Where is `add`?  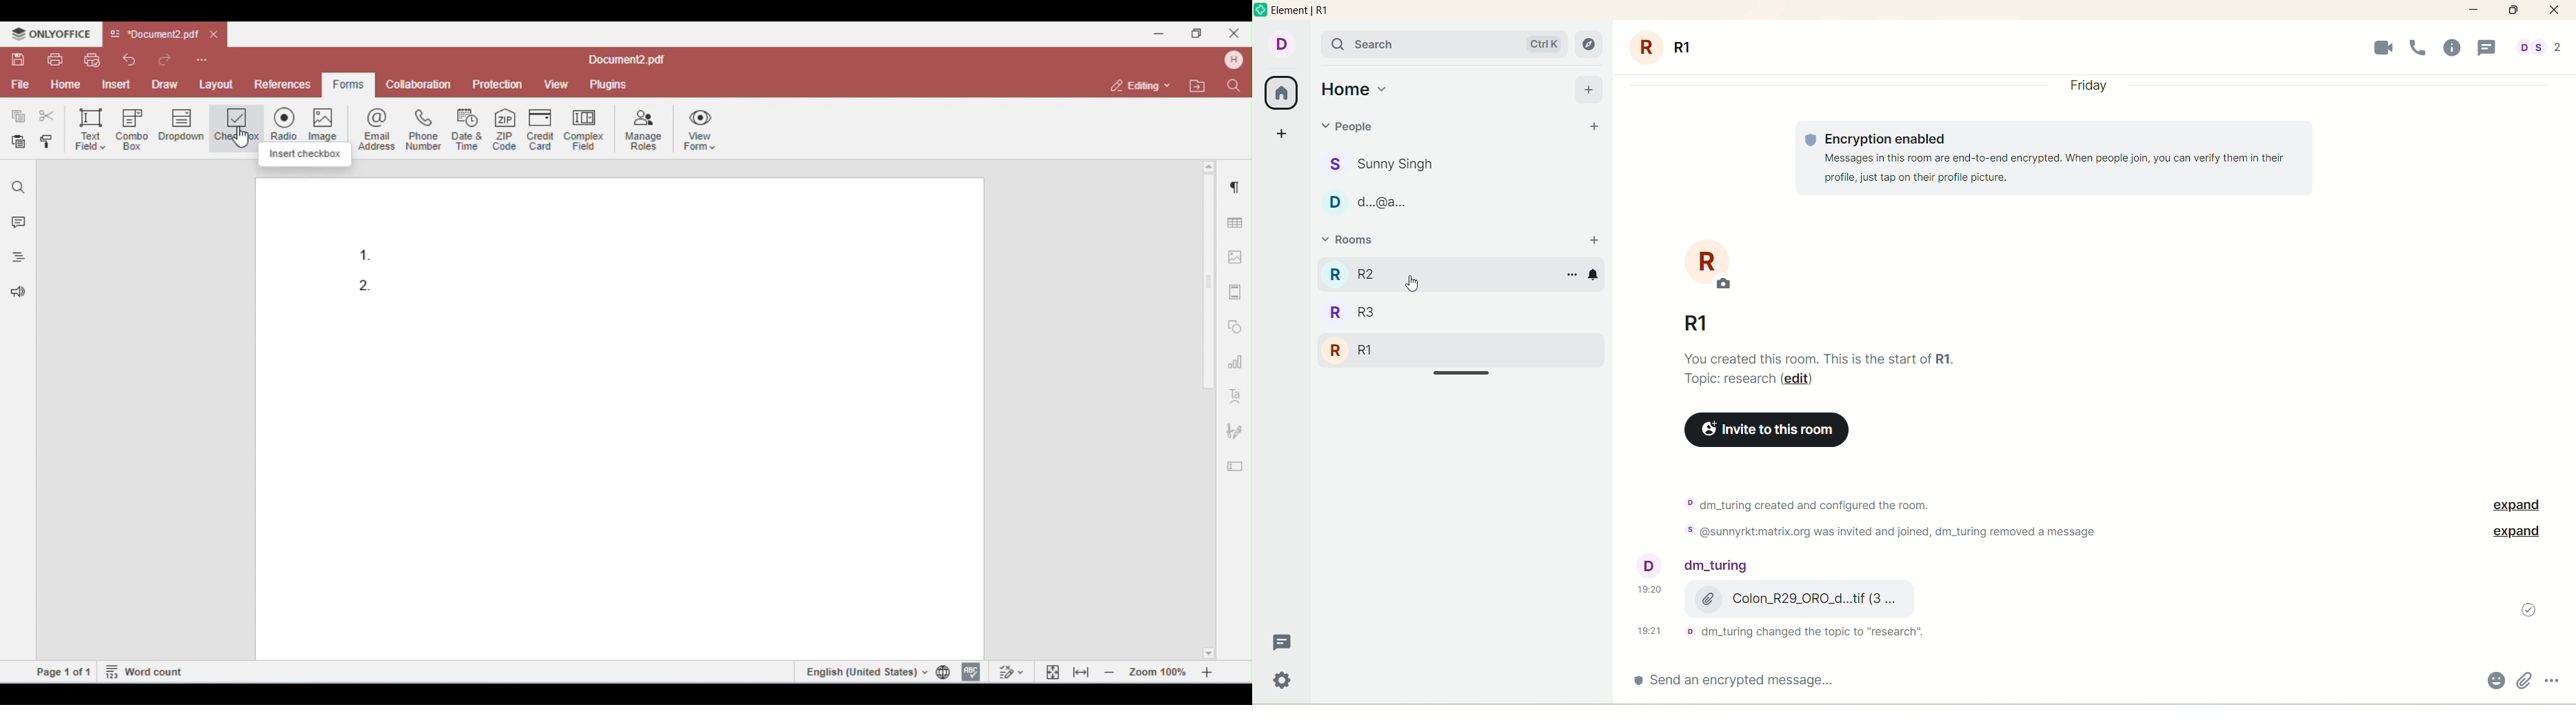 add is located at coordinates (1593, 240).